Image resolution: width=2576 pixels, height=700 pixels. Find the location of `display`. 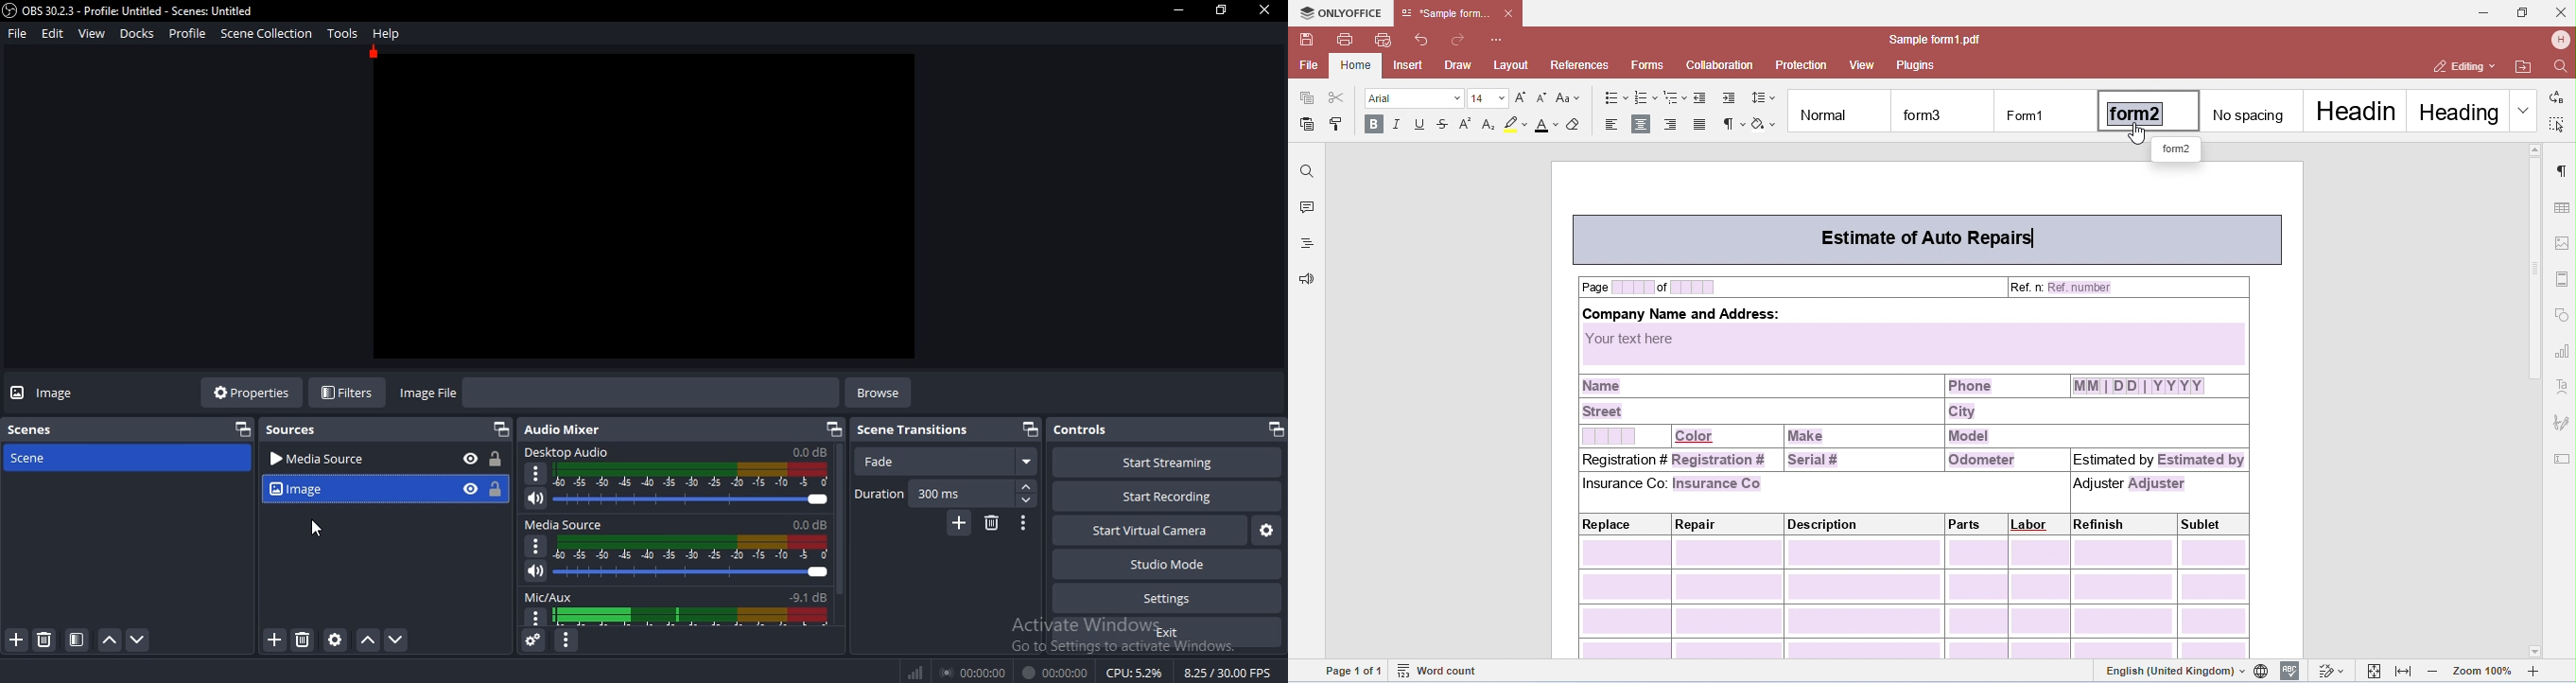

display is located at coordinates (689, 548).